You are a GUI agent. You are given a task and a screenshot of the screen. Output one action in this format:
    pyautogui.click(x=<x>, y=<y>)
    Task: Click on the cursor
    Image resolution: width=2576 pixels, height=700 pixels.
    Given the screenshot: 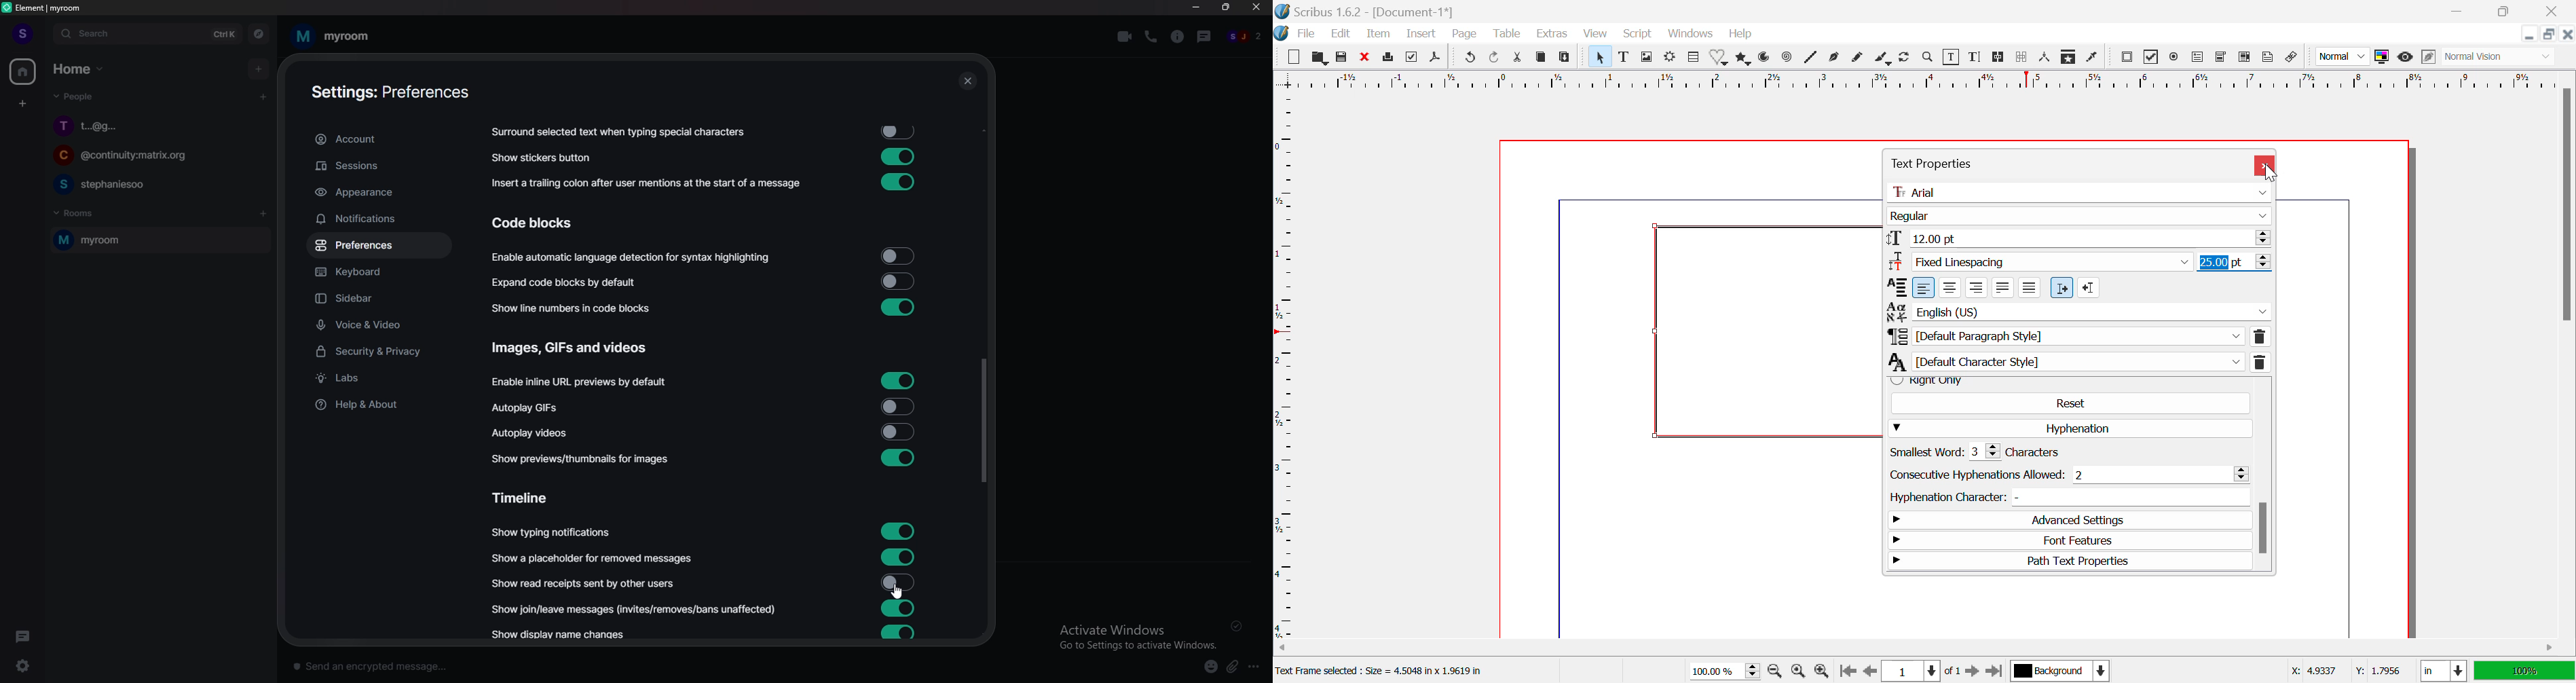 What is the action you would take?
    pyautogui.click(x=896, y=591)
    